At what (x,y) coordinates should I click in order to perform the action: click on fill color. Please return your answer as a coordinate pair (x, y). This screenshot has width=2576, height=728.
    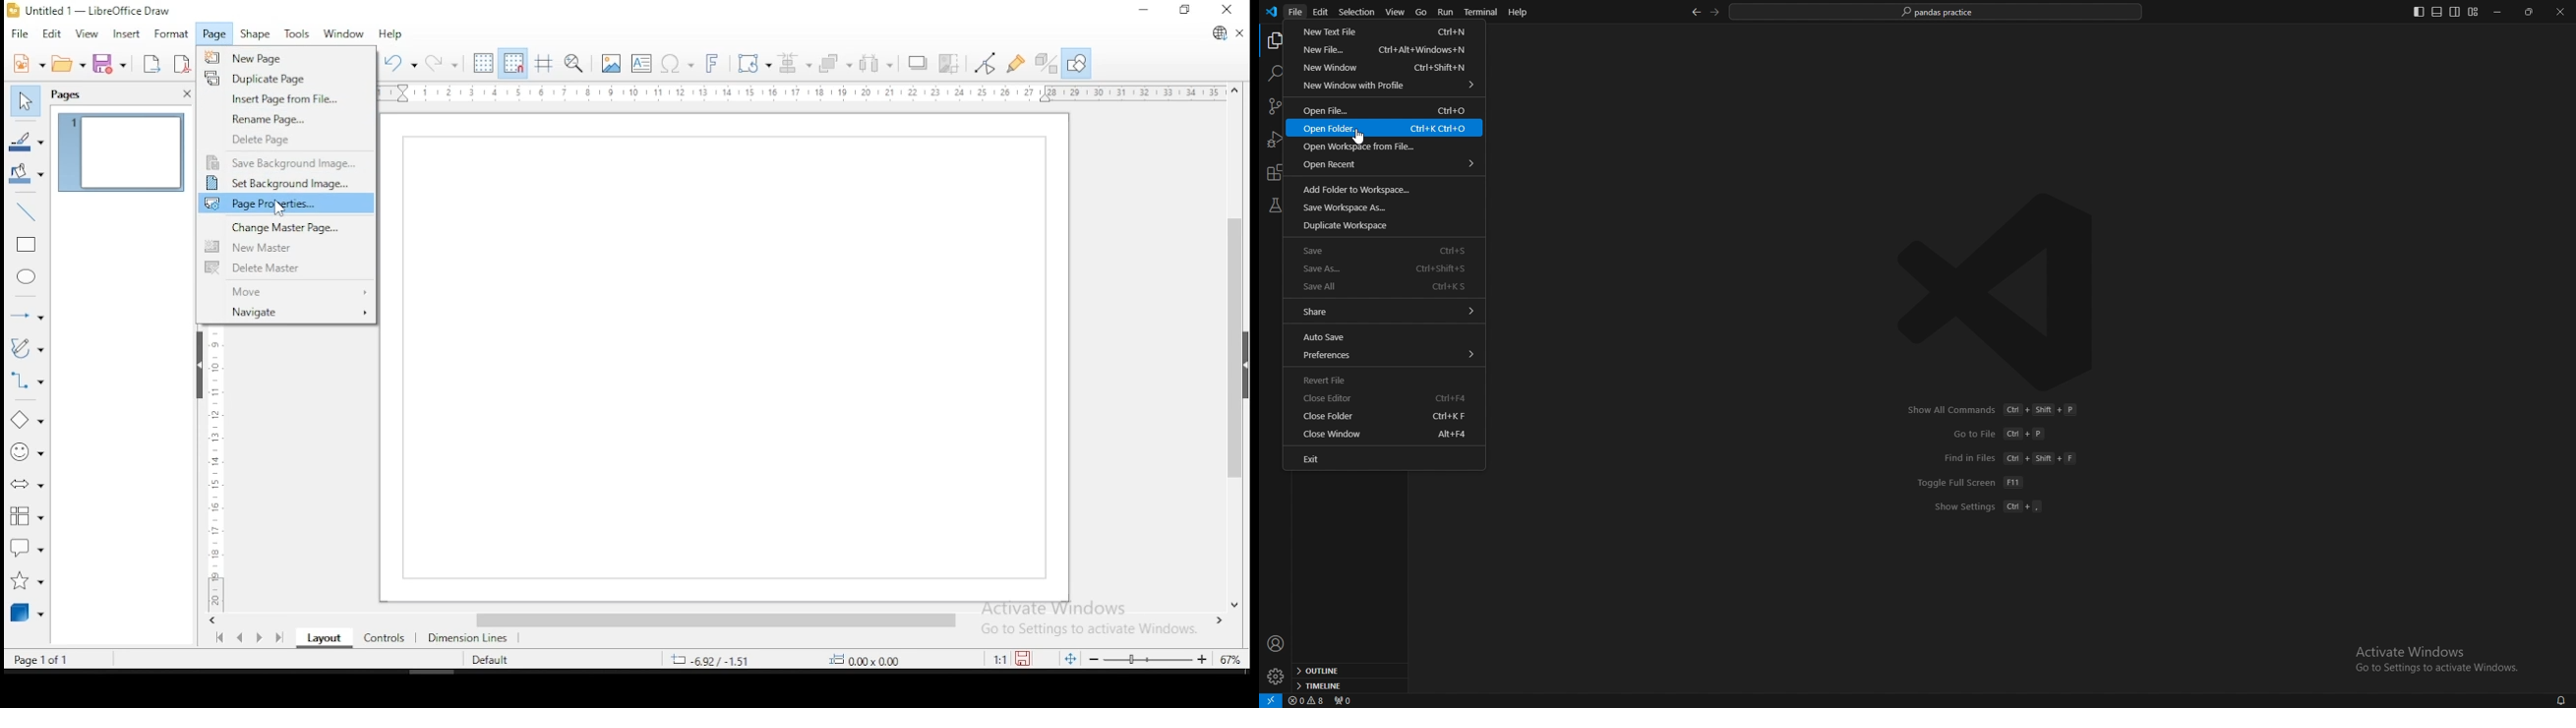
    Looking at the image, I should click on (27, 174).